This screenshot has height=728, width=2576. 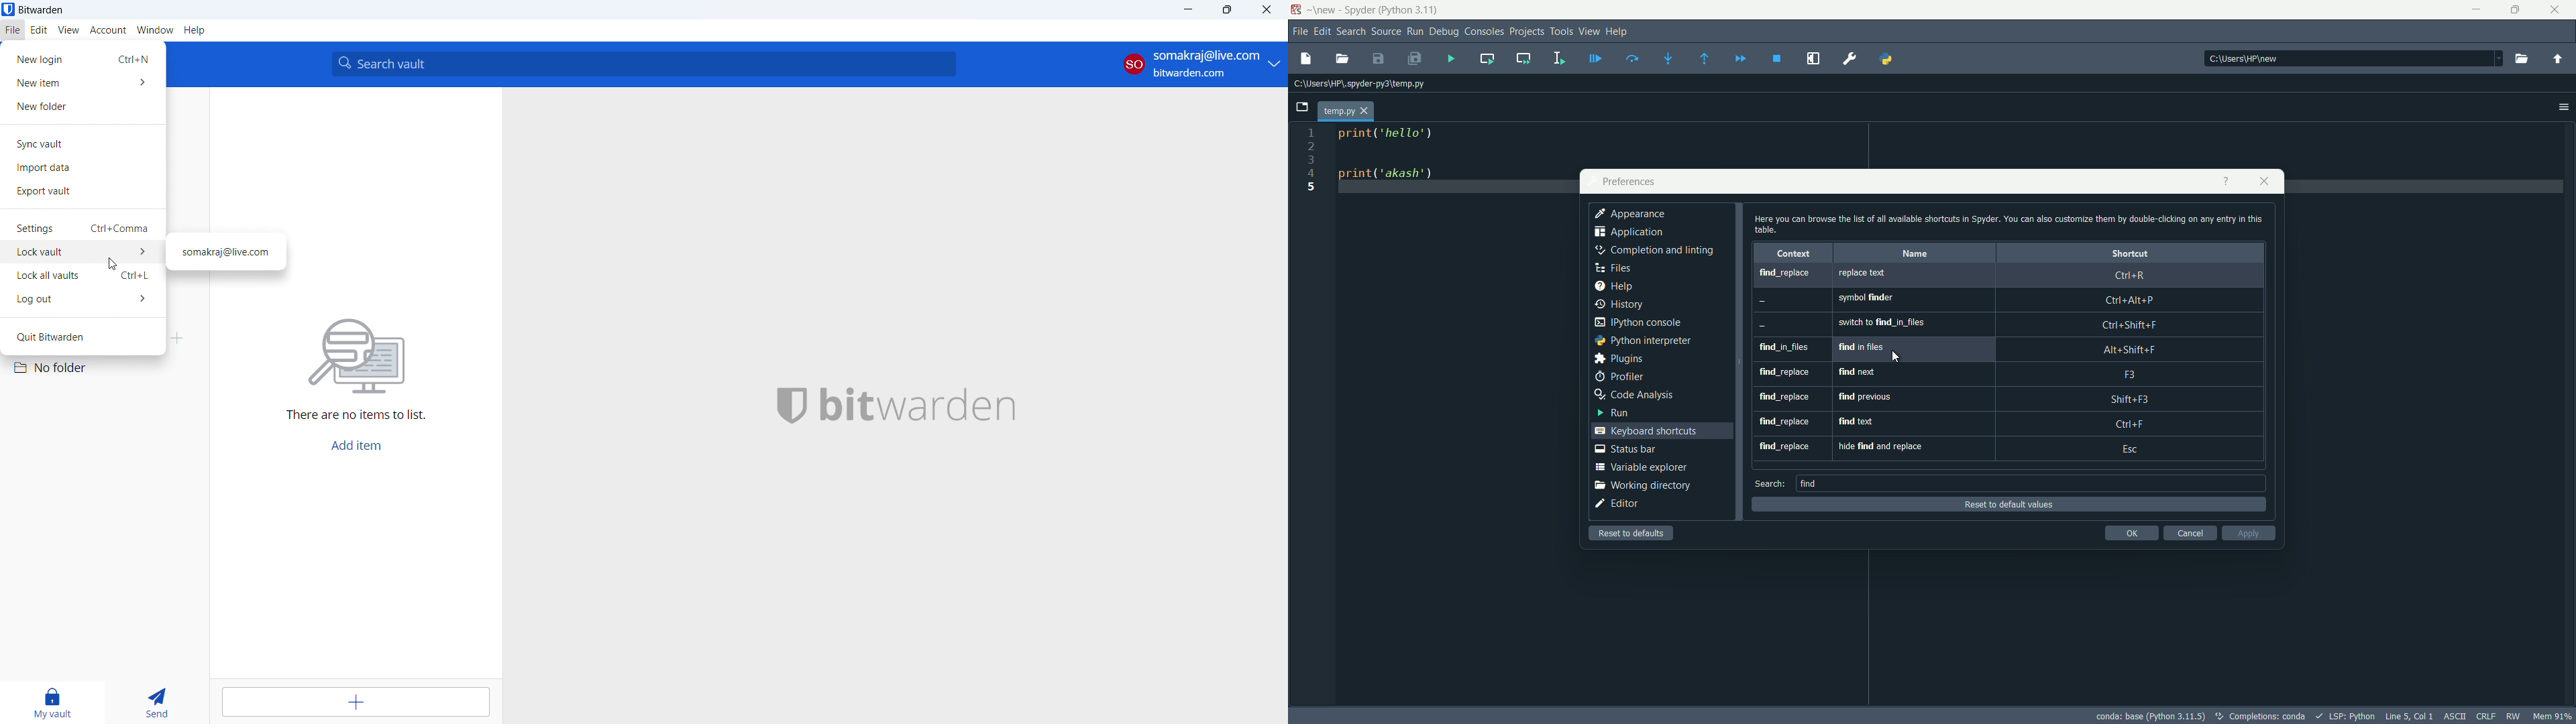 I want to click on file directory: c:\users\hp\new, so click(x=2355, y=59).